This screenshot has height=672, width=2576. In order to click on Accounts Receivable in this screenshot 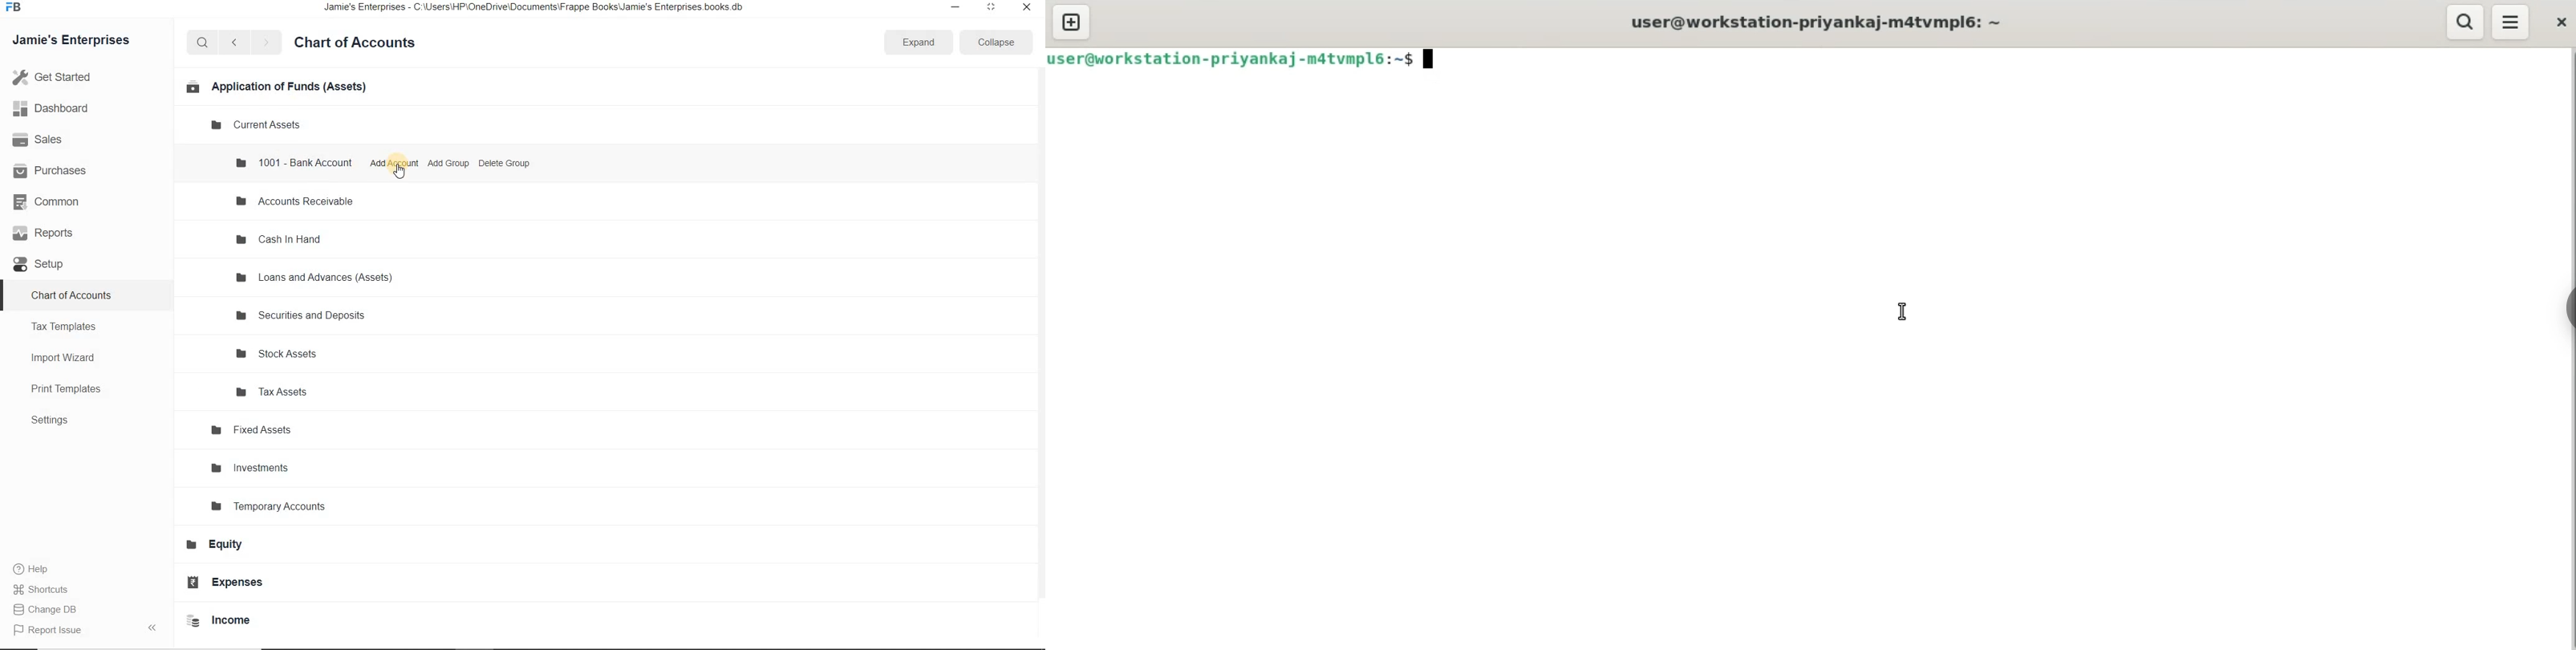, I will do `click(299, 202)`.